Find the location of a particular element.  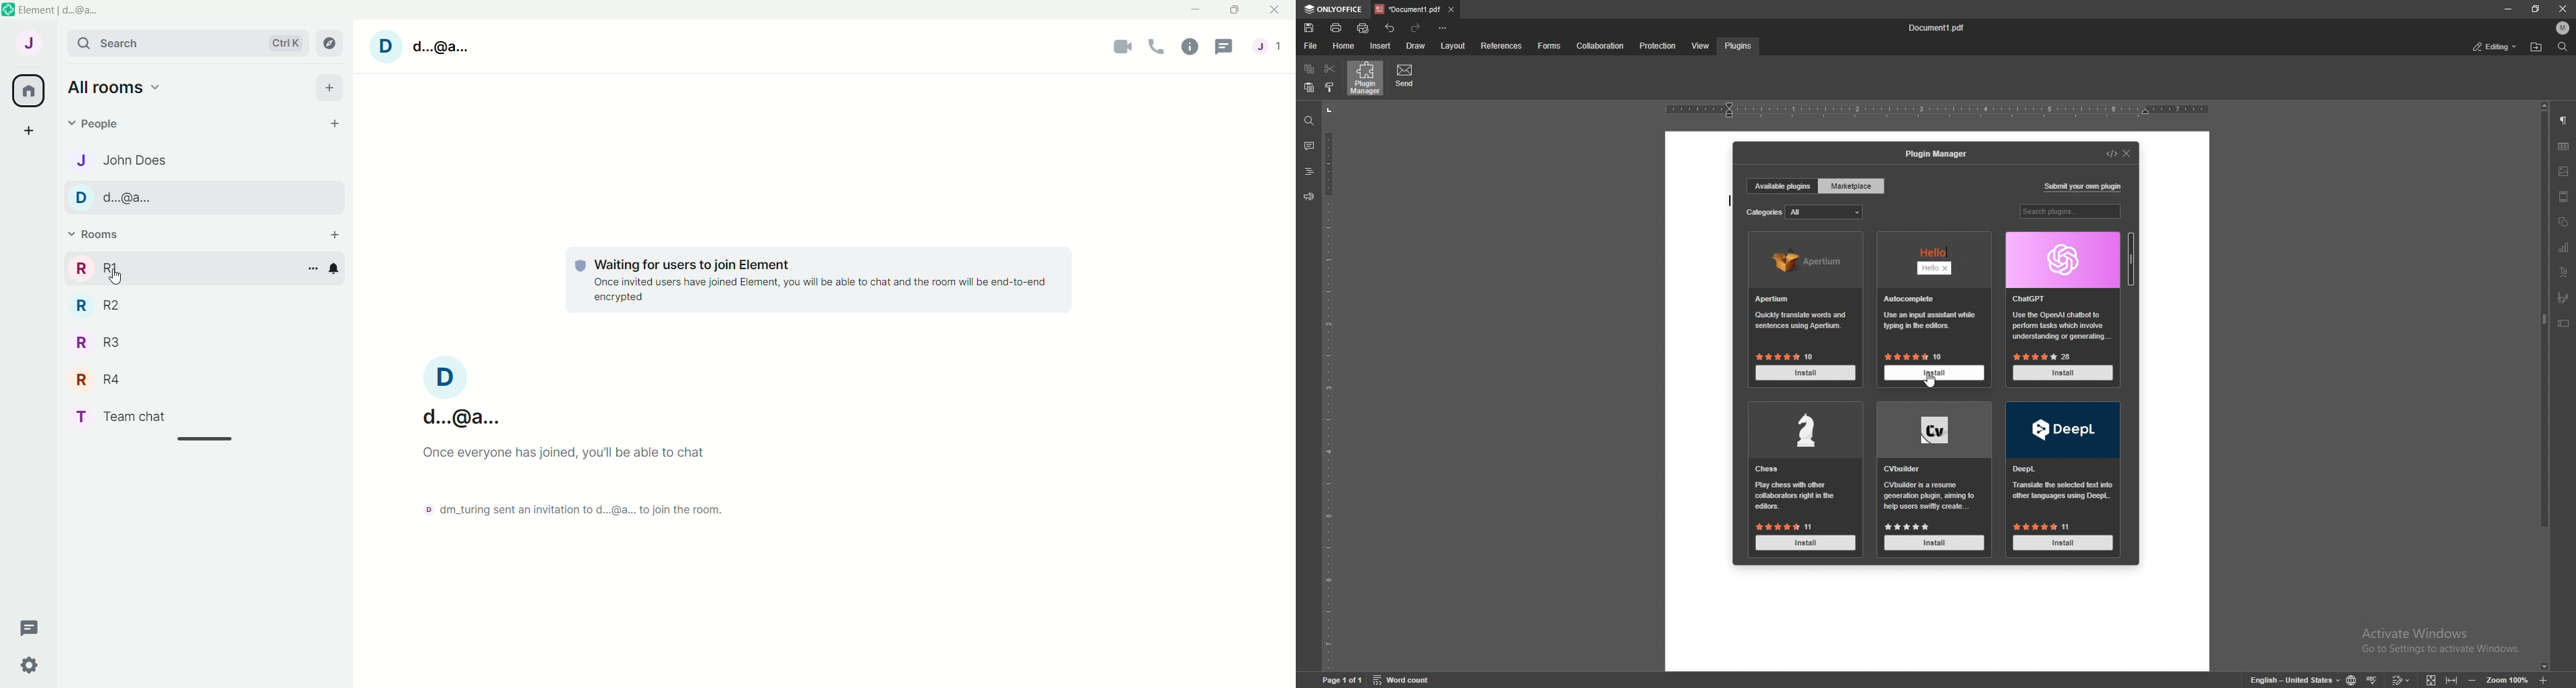

document is located at coordinates (1699, 401).